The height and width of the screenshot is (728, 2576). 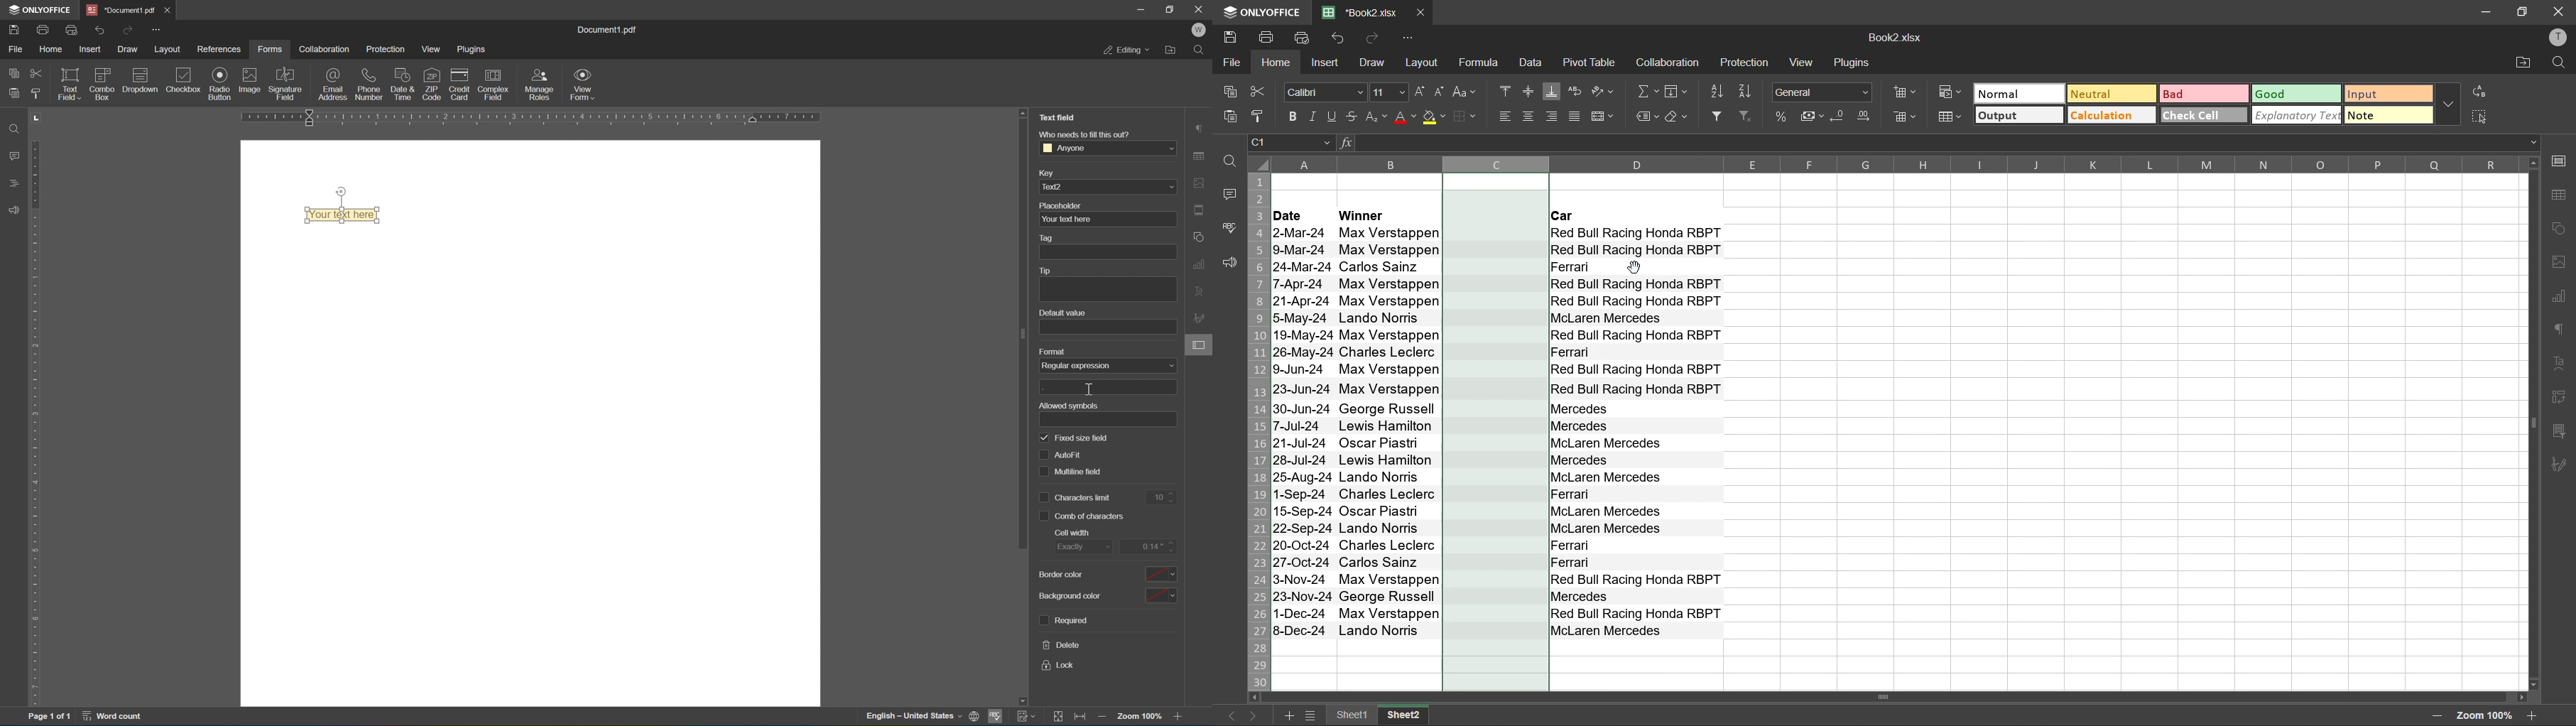 What do you see at coordinates (1152, 546) in the screenshot?
I see `0.14` at bounding box center [1152, 546].